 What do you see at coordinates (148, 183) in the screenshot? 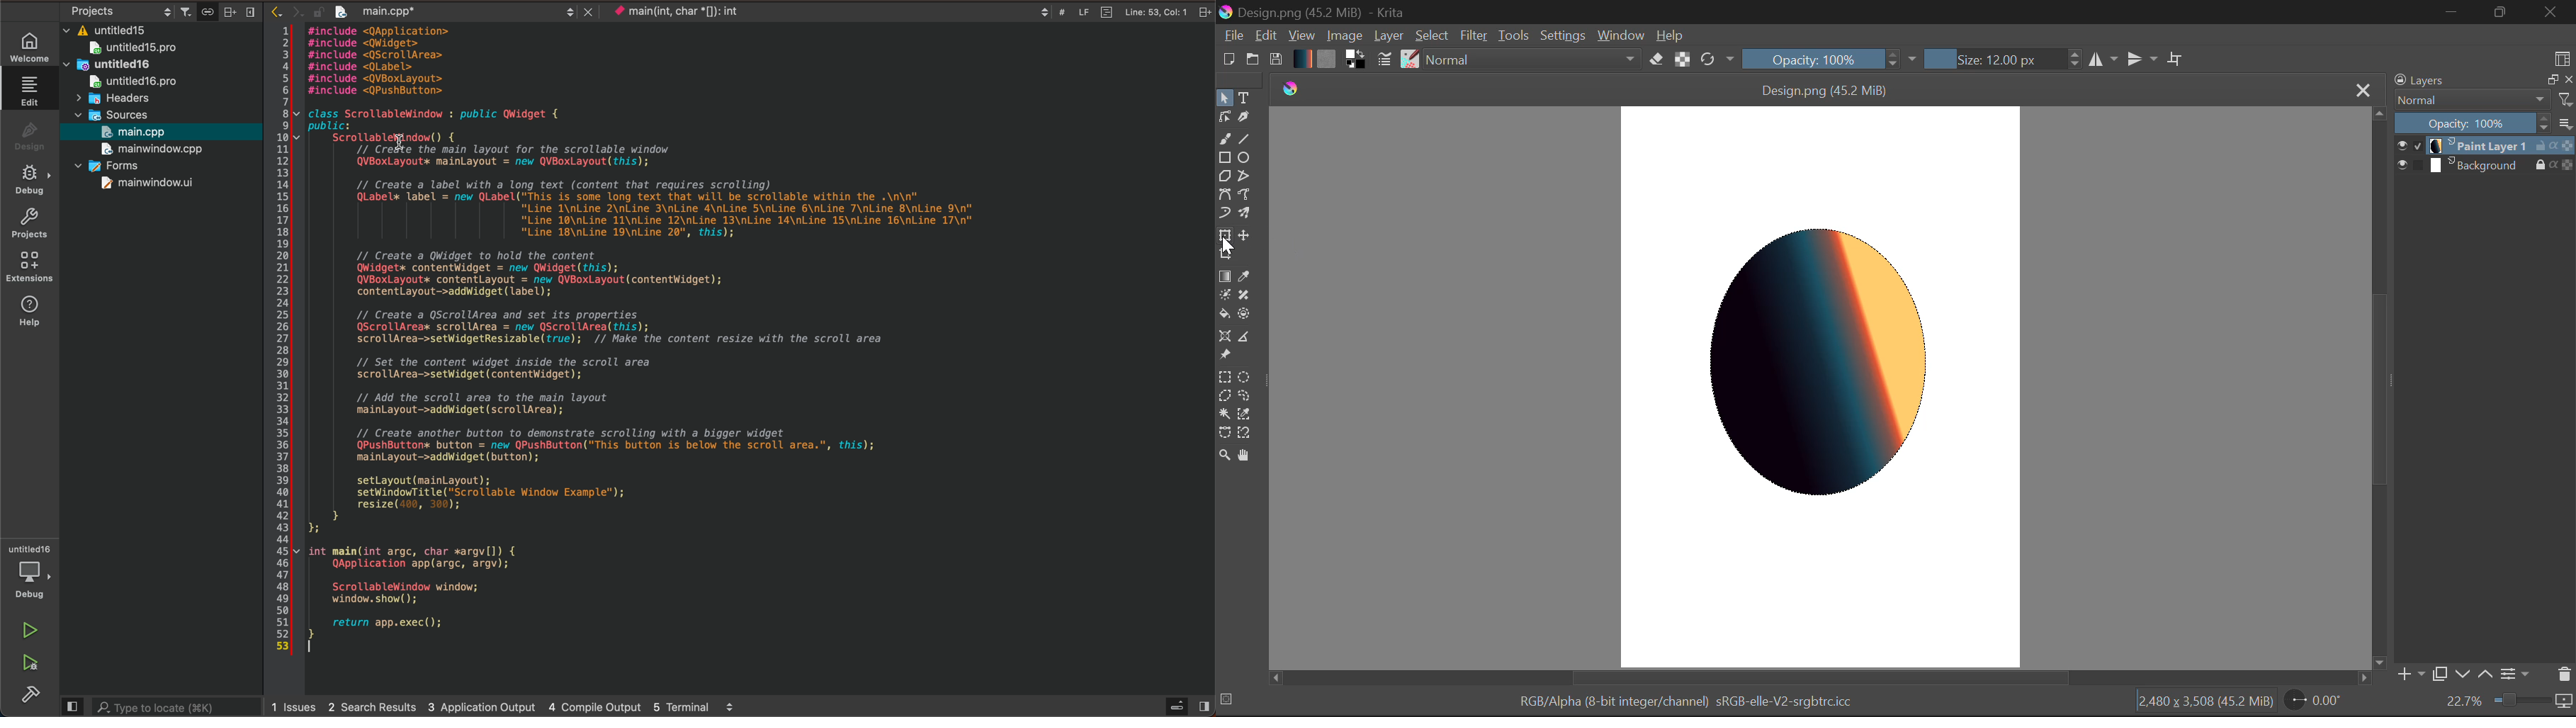
I see `mainwindow` at bounding box center [148, 183].